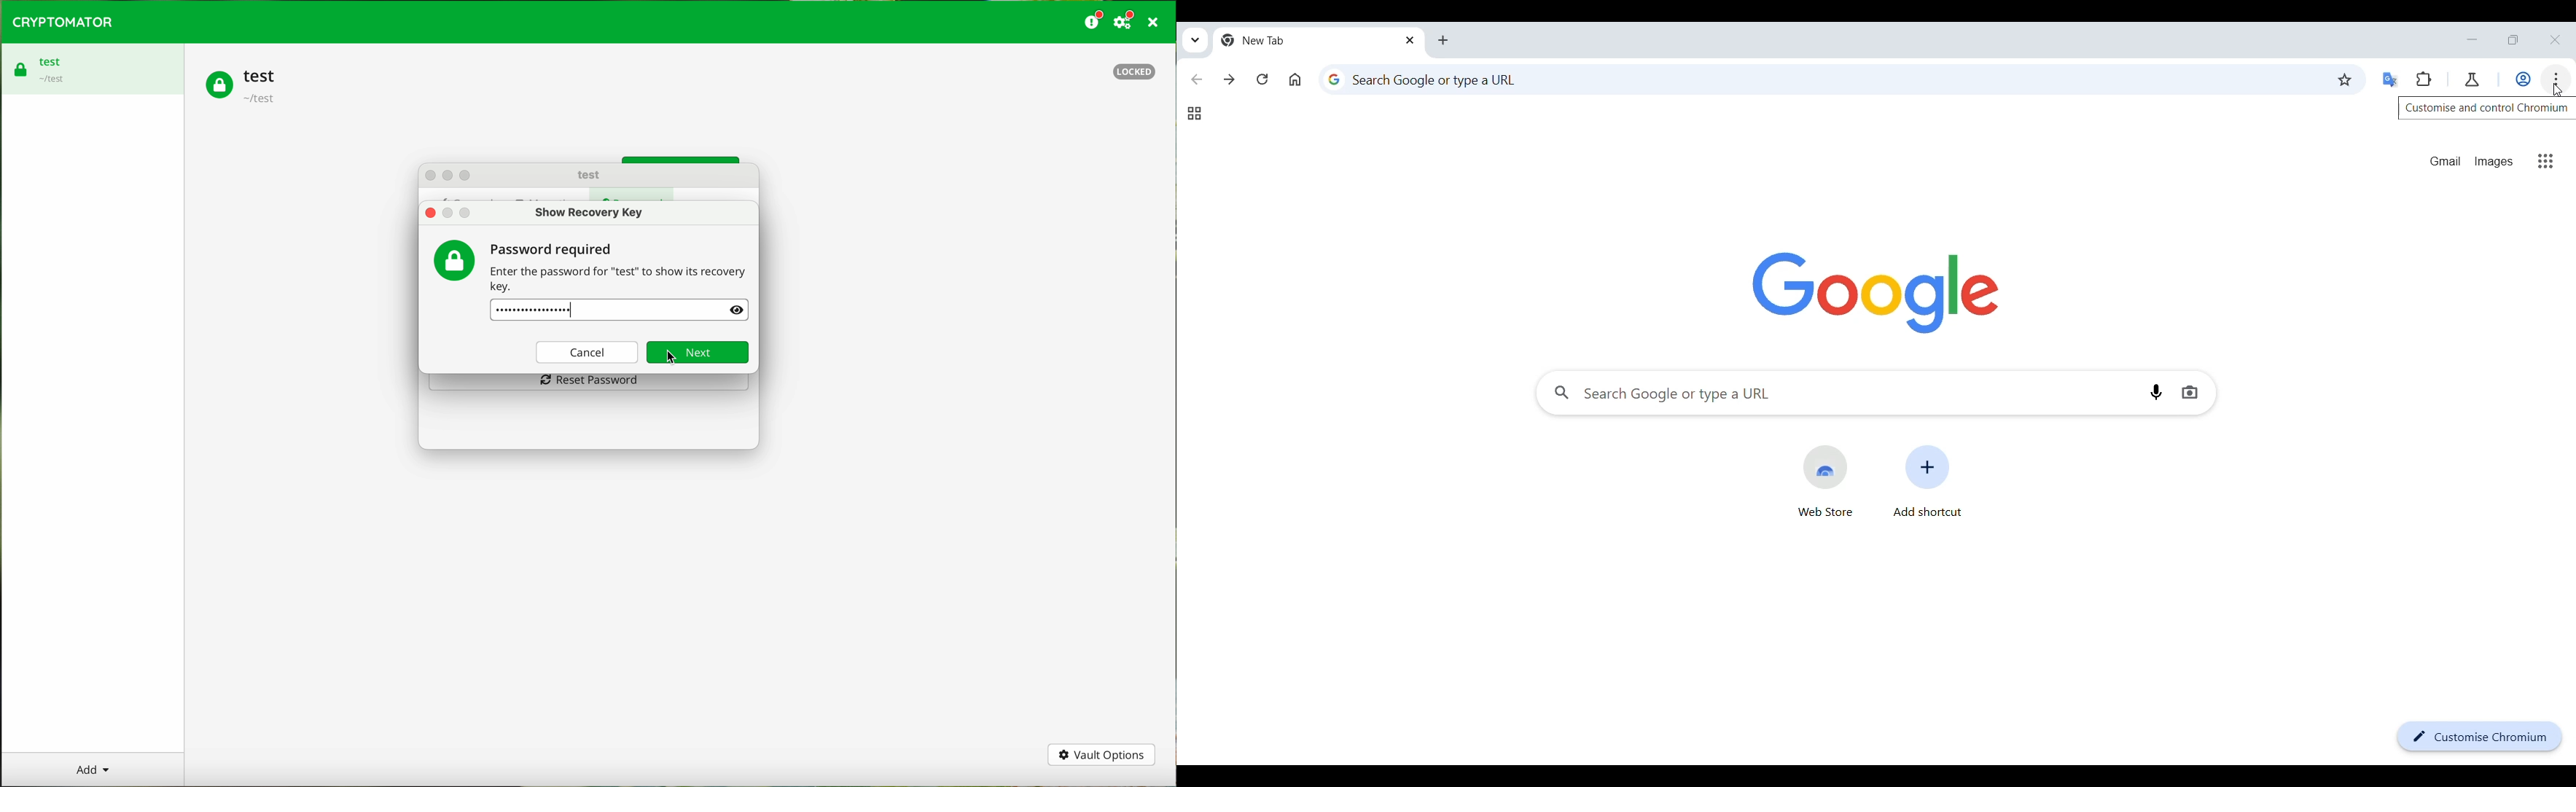 The width and height of the screenshot is (2576, 812). Describe the element at coordinates (431, 214) in the screenshot. I see `close popup` at that location.